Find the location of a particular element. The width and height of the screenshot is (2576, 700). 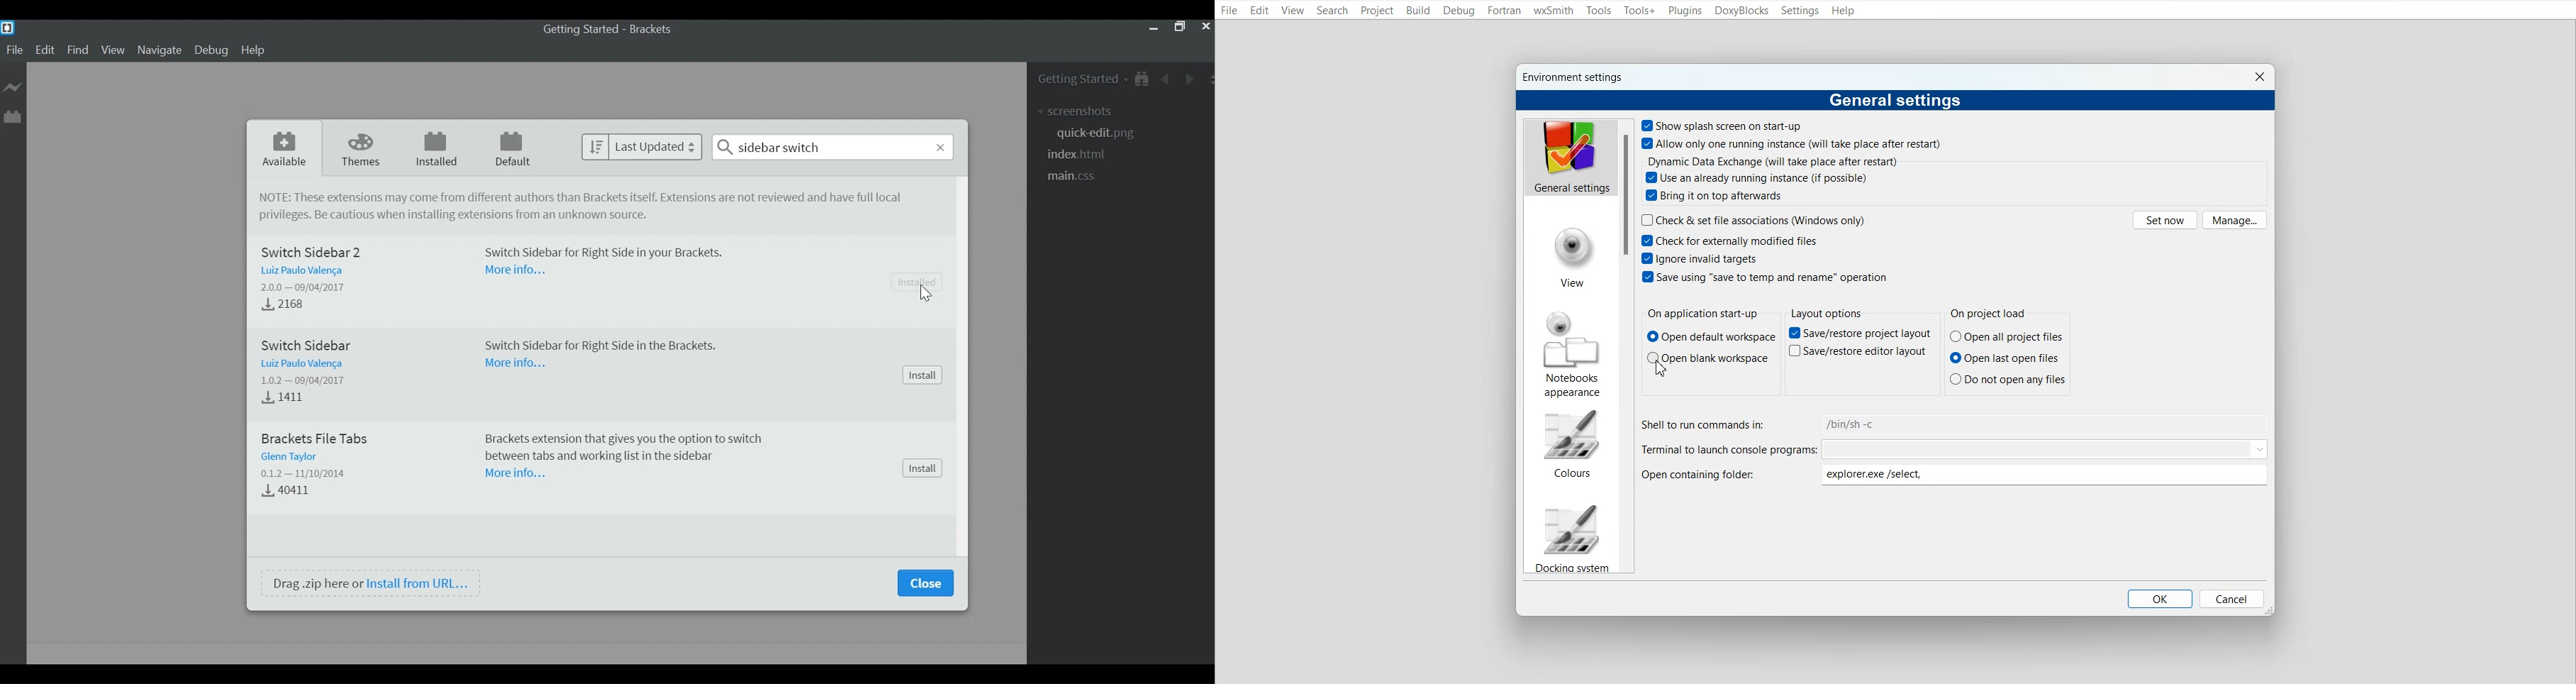

Text is located at coordinates (1702, 314).